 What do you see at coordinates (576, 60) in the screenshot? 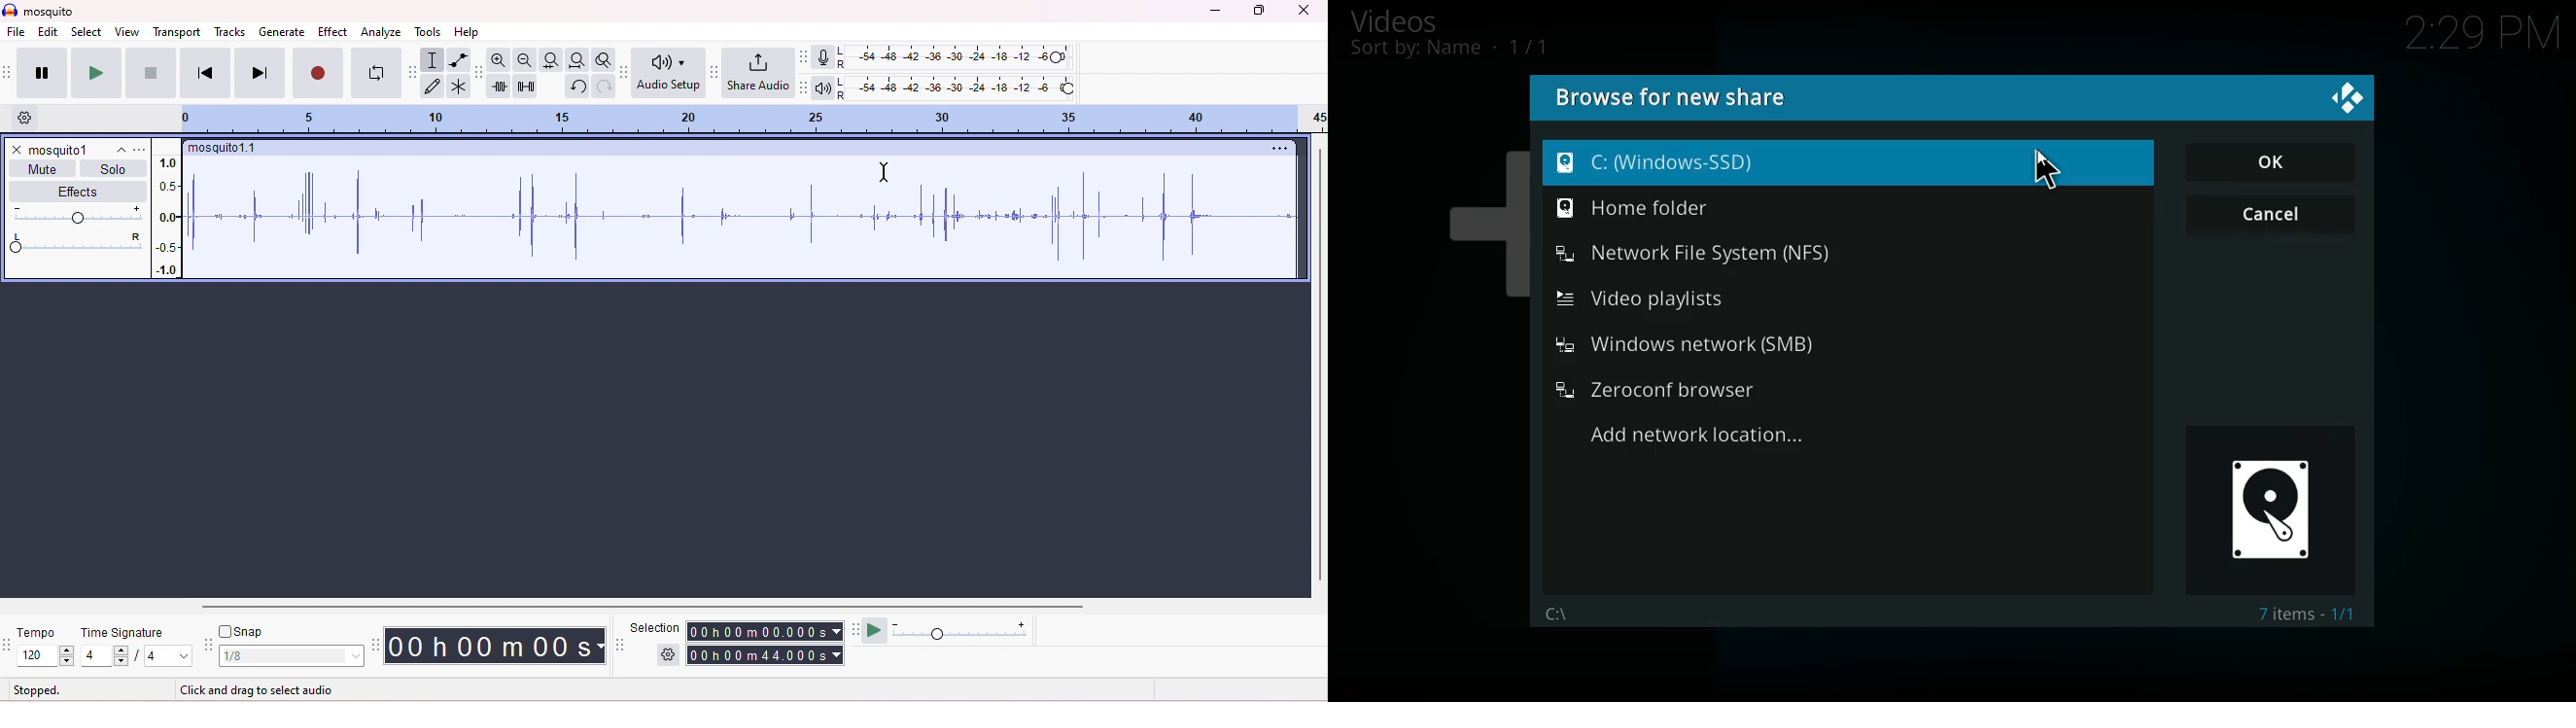
I see `fit project to width` at bounding box center [576, 60].